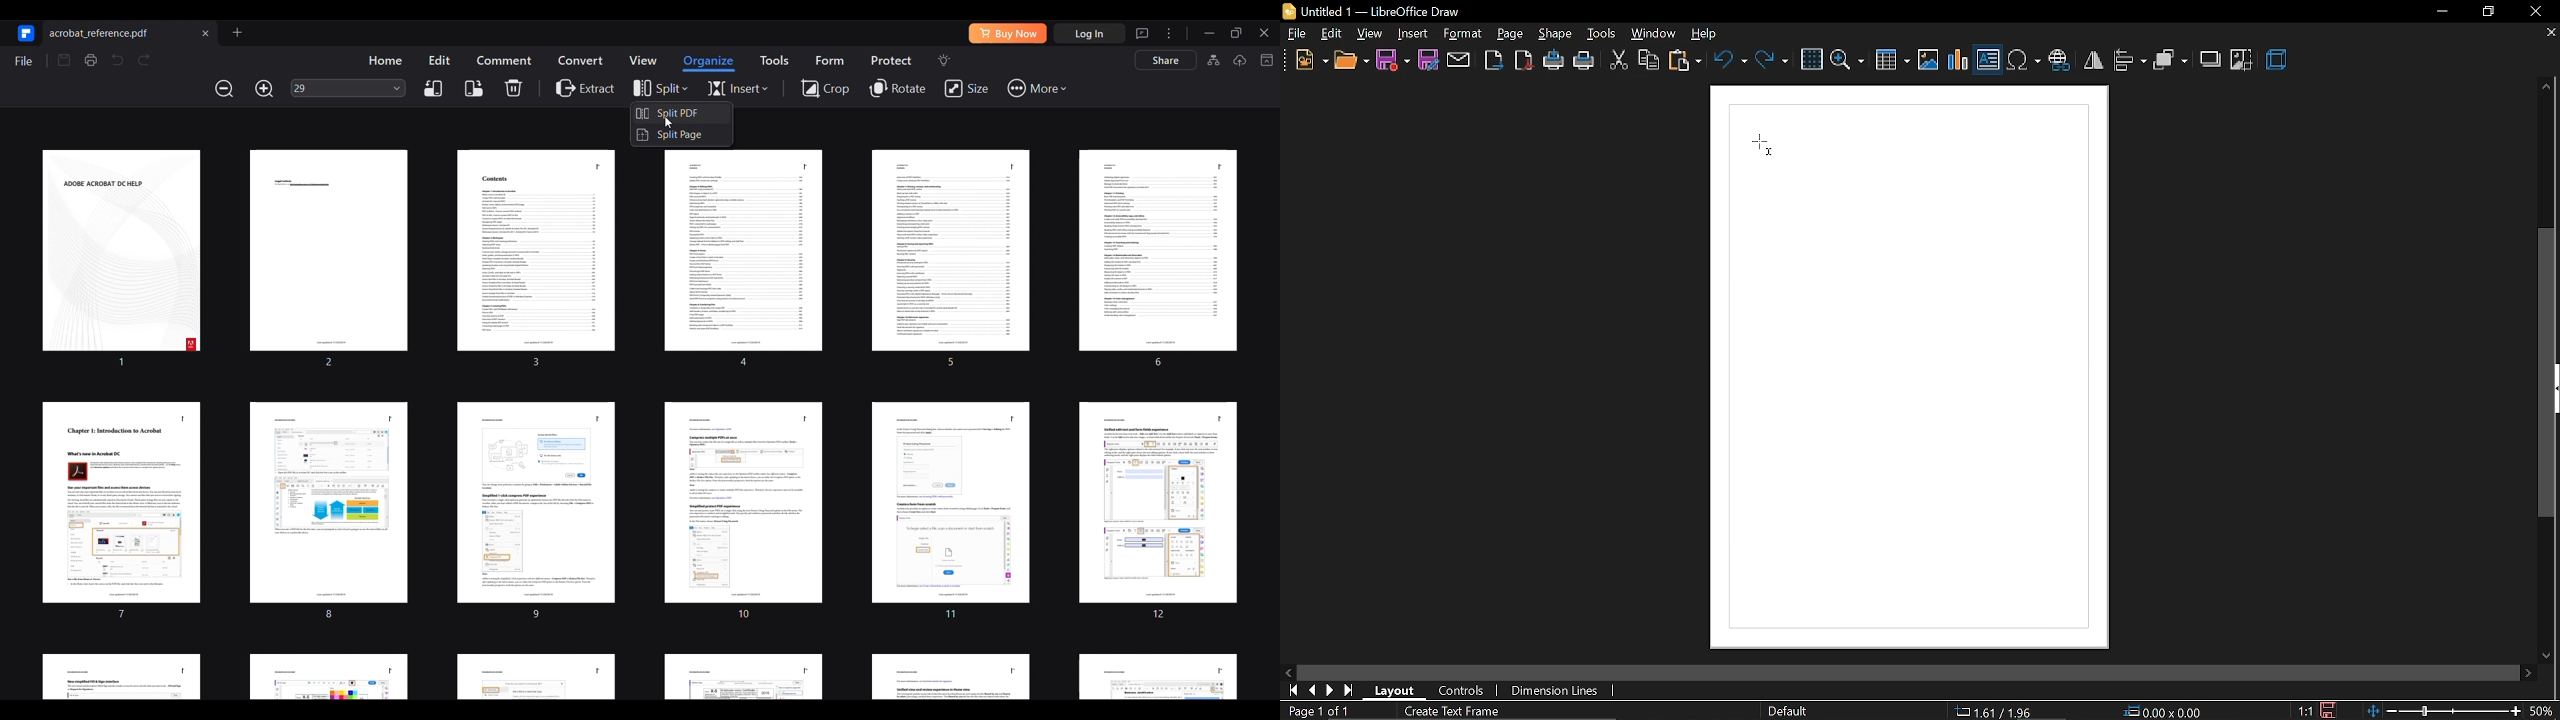  Describe the element at coordinates (2242, 60) in the screenshot. I see `crop` at that location.